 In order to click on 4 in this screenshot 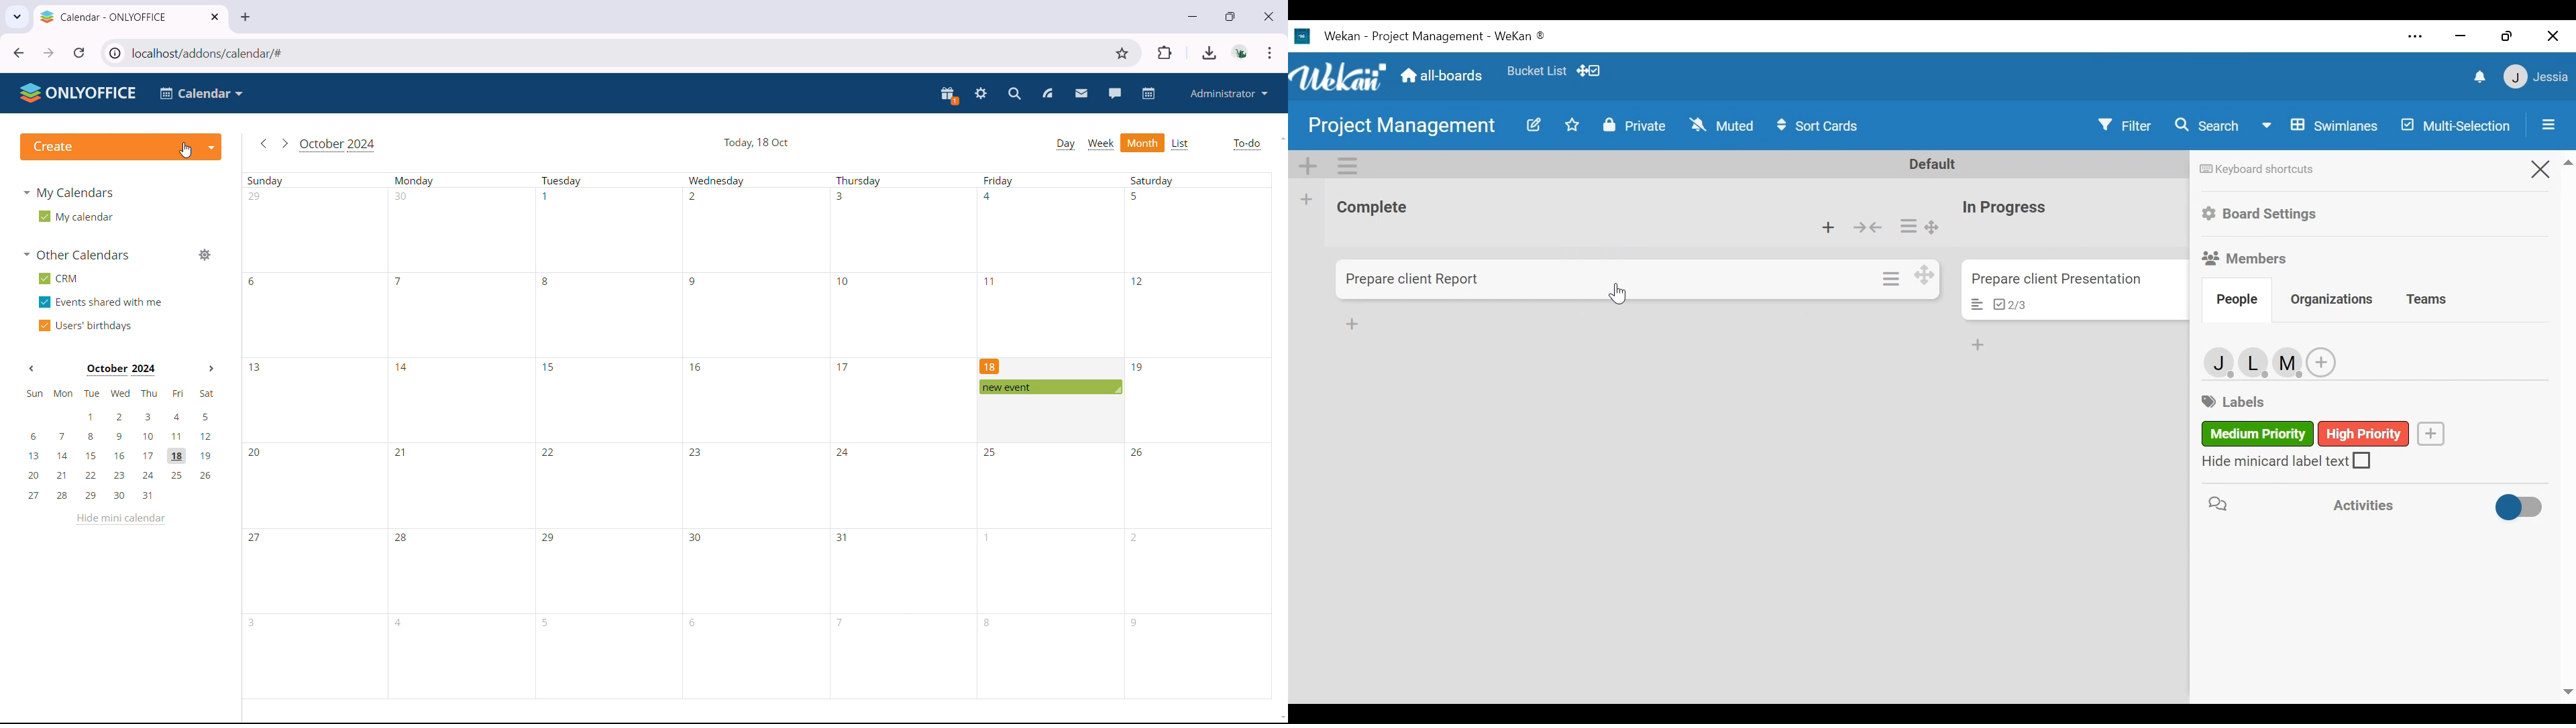, I will do `click(990, 196)`.